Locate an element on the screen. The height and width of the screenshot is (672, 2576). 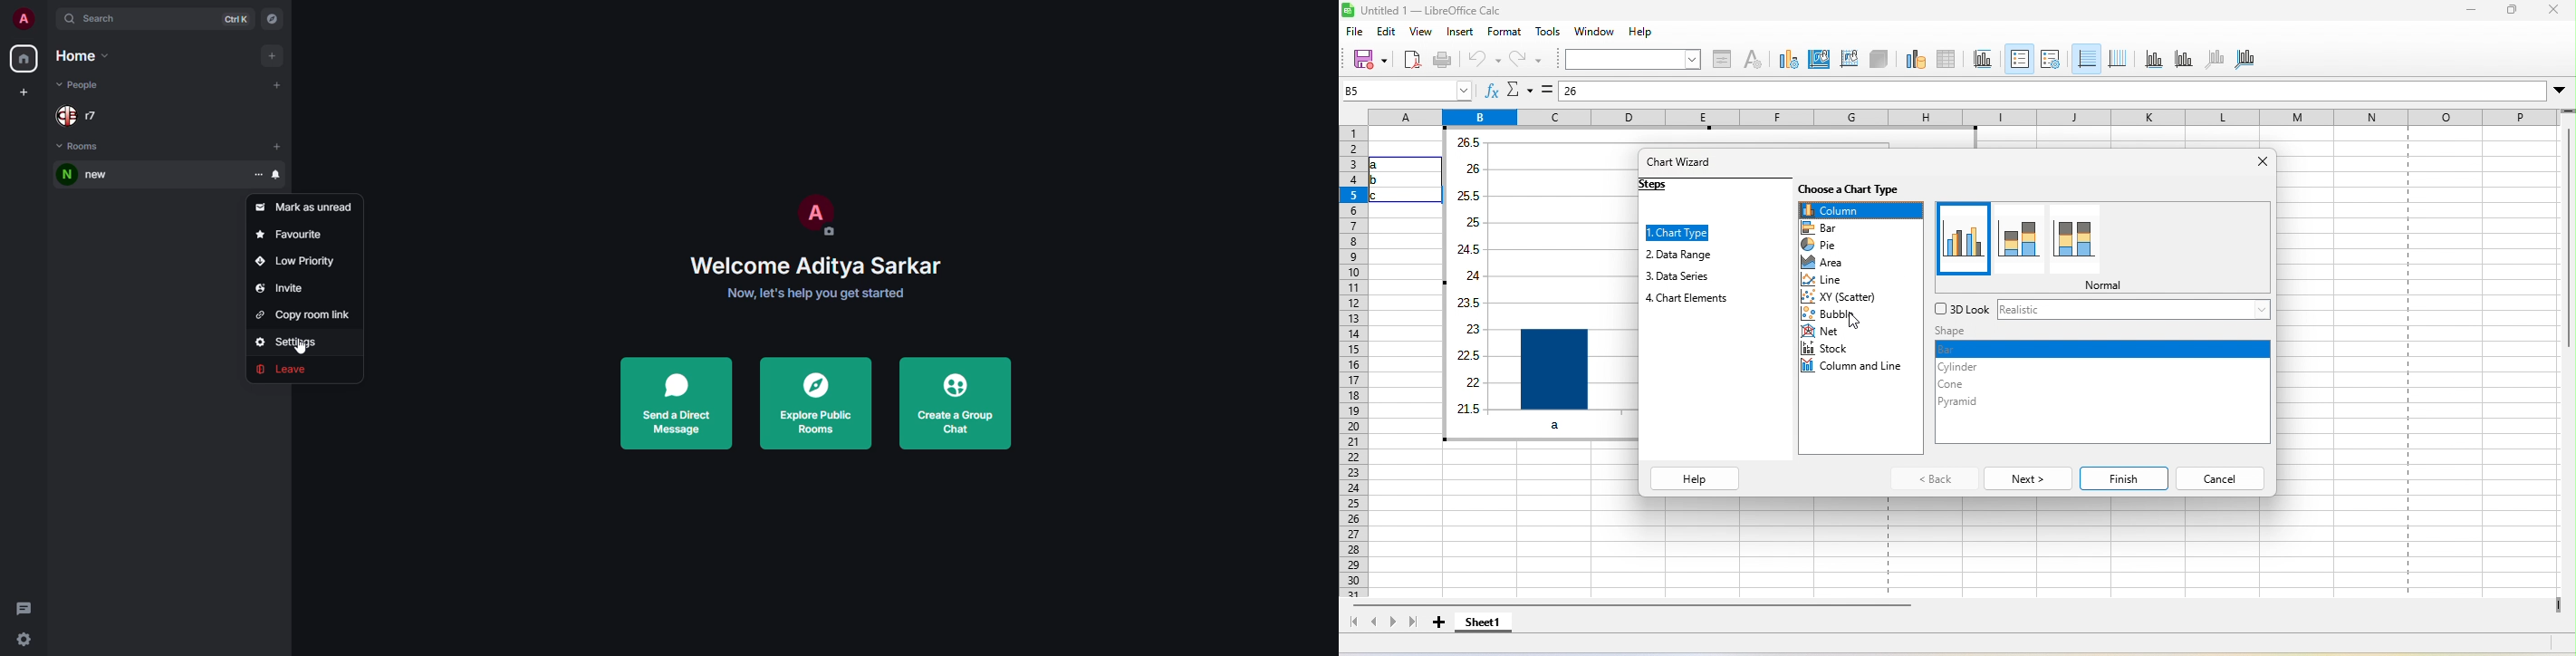
realistic is located at coordinates (2132, 312).